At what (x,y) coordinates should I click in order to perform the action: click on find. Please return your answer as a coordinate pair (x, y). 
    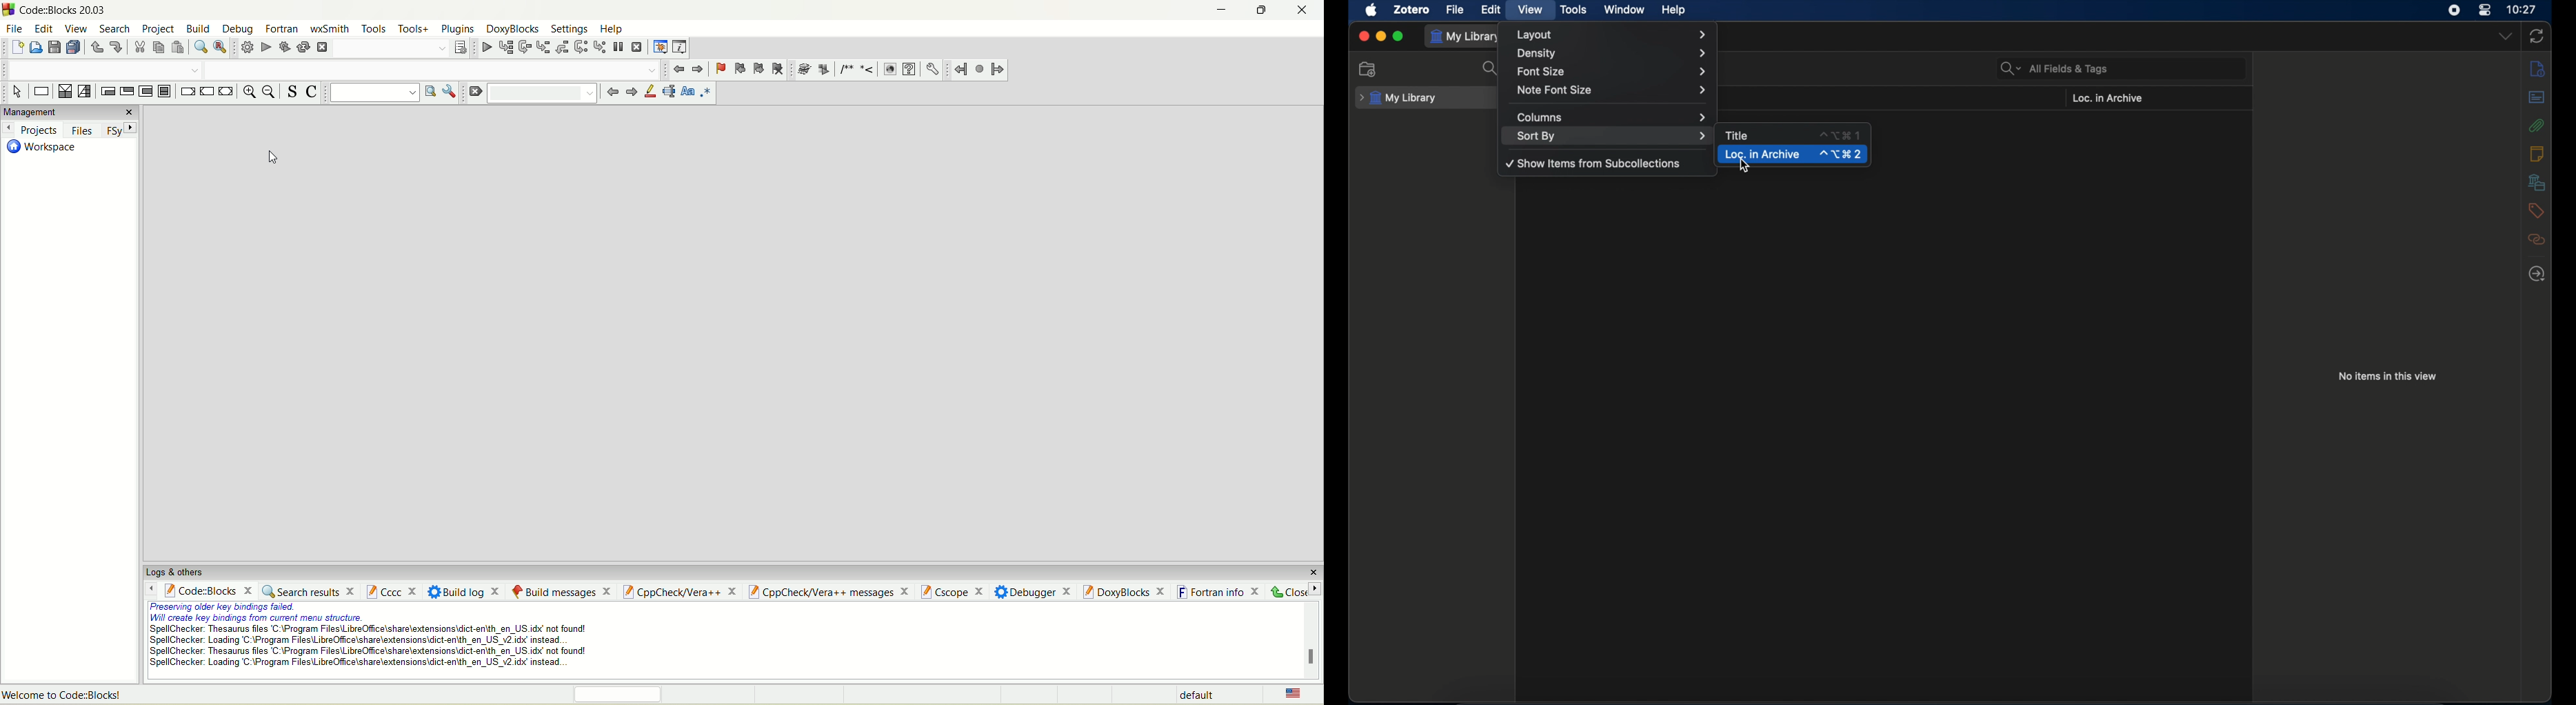
    Looking at the image, I should click on (198, 48).